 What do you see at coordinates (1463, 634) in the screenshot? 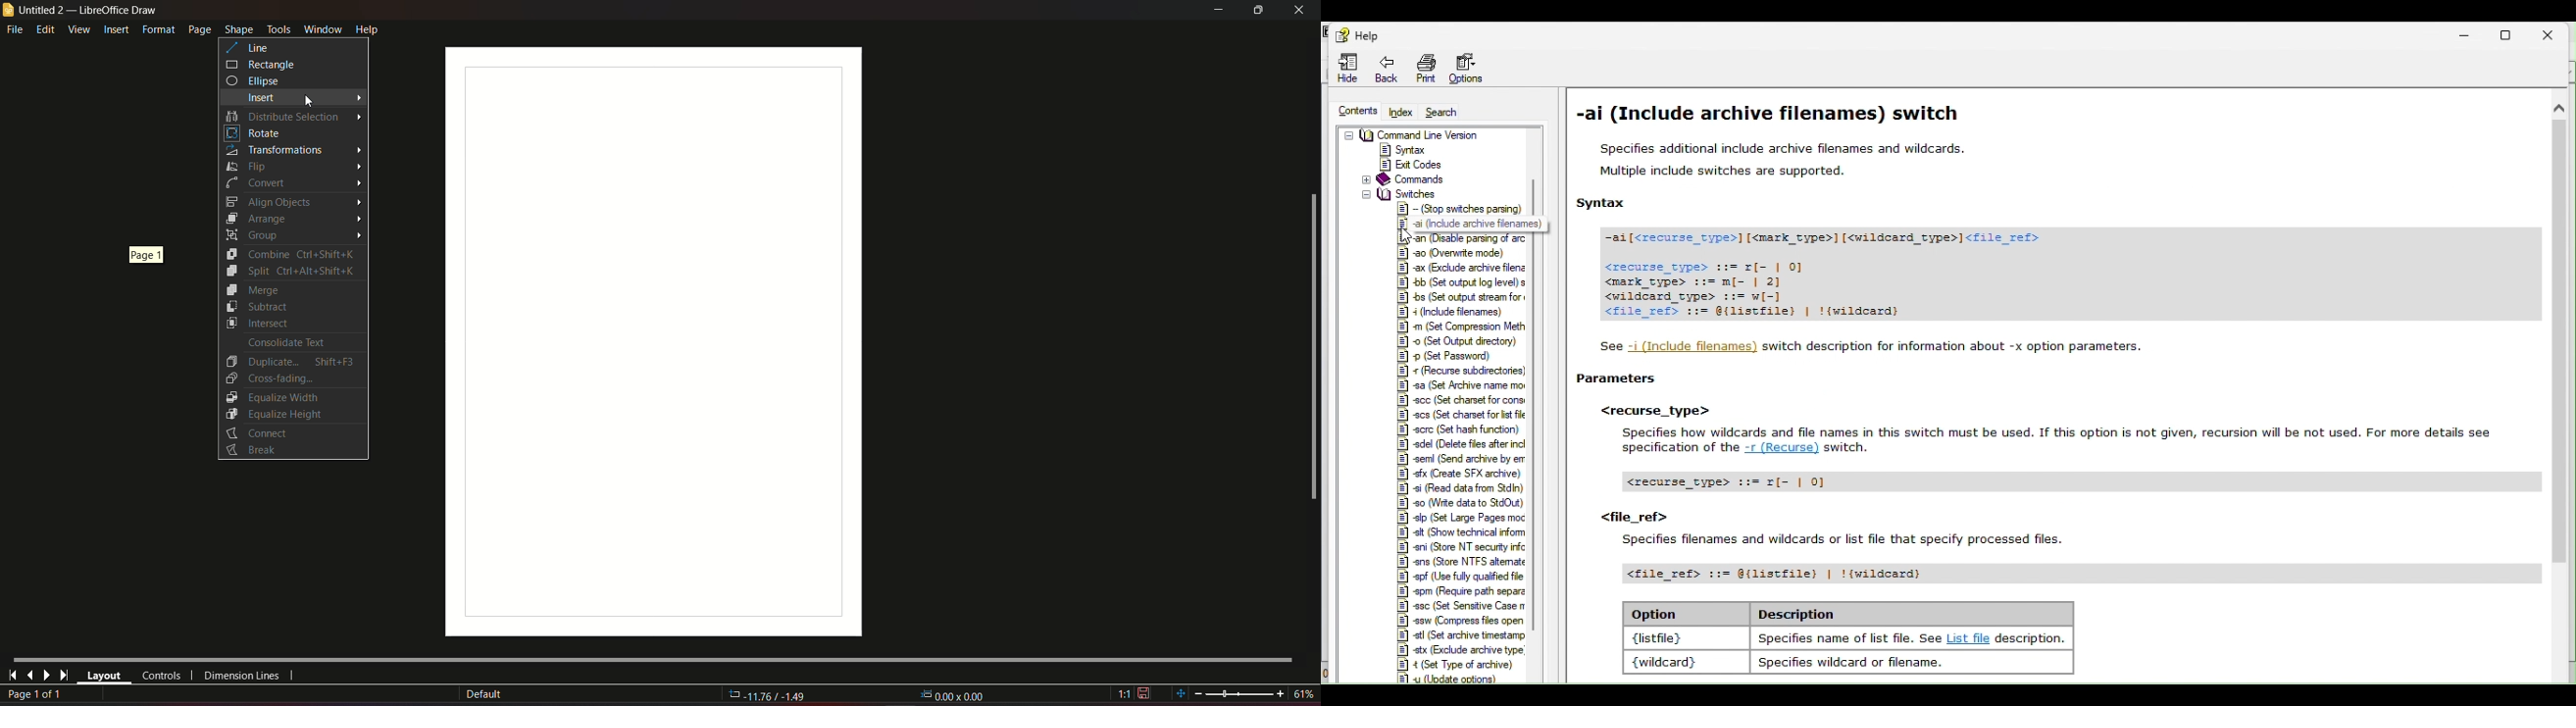
I see `|] stl (Set archive tmestamp` at bounding box center [1463, 634].